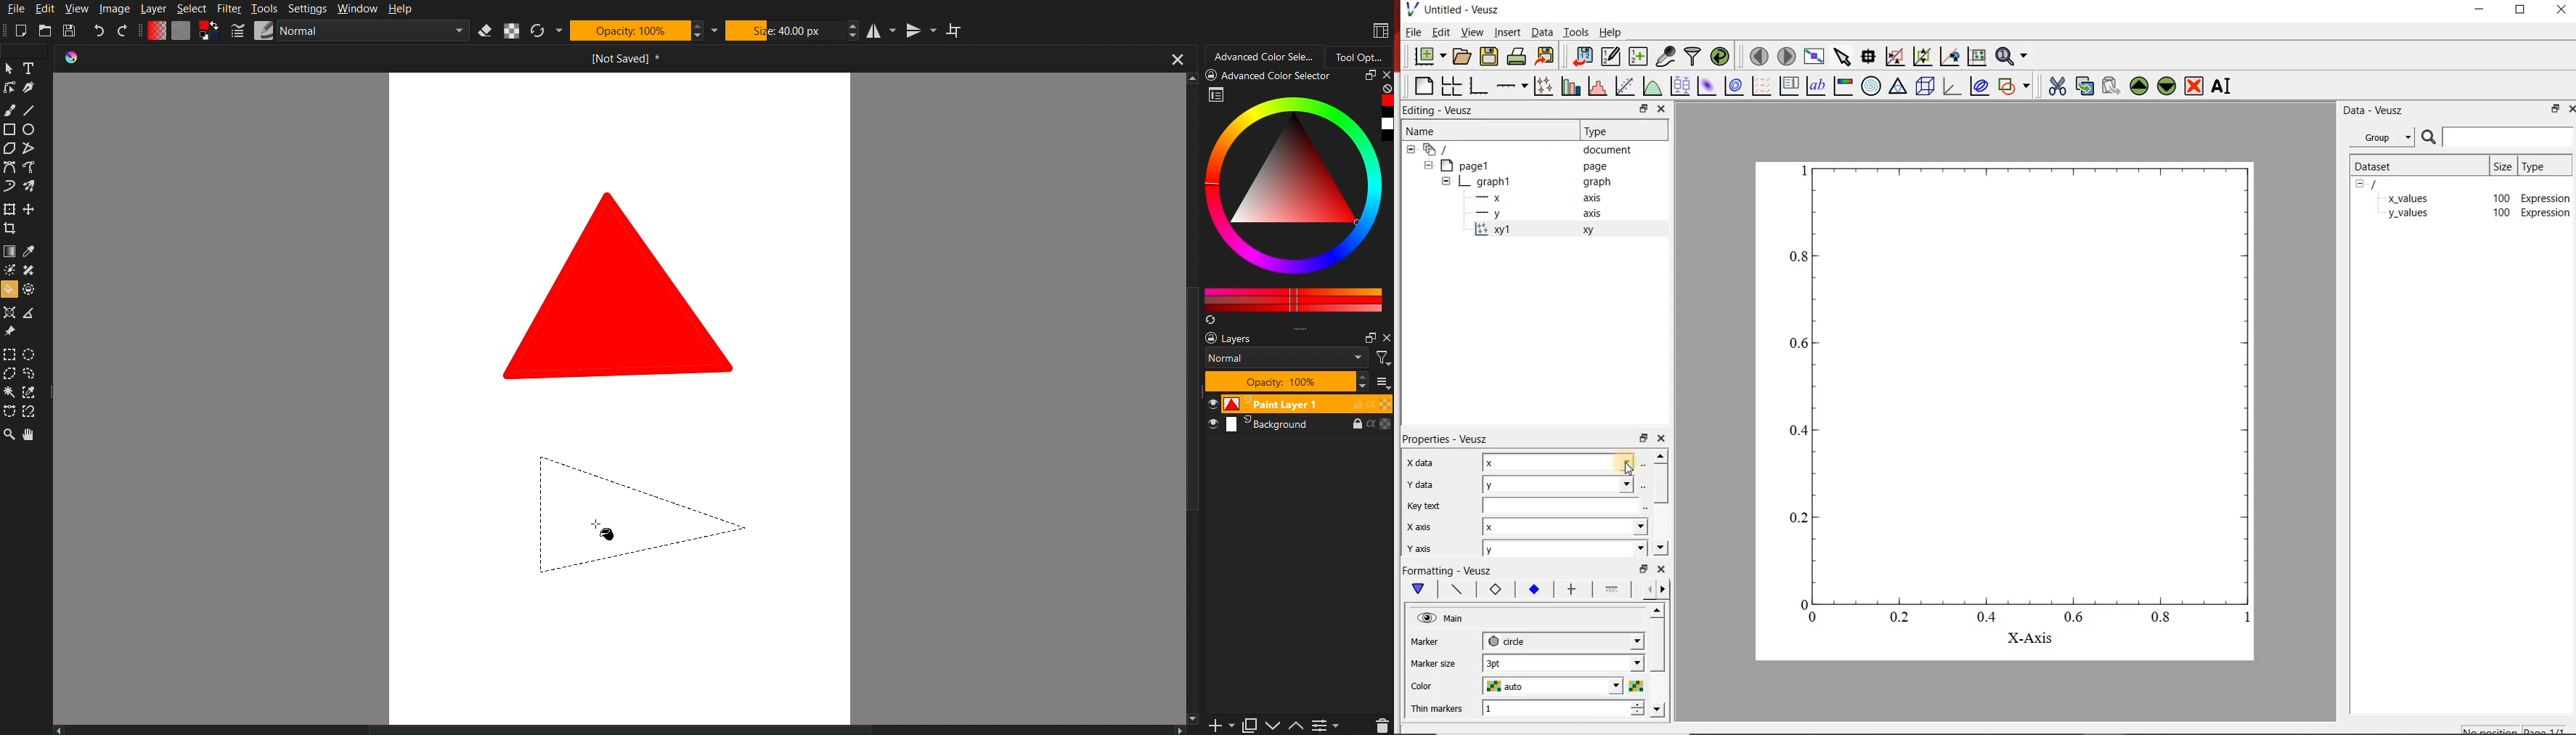 The width and height of the screenshot is (2576, 756). Describe the element at coordinates (1300, 198) in the screenshot. I see `Advanced Color Selector` at that location.